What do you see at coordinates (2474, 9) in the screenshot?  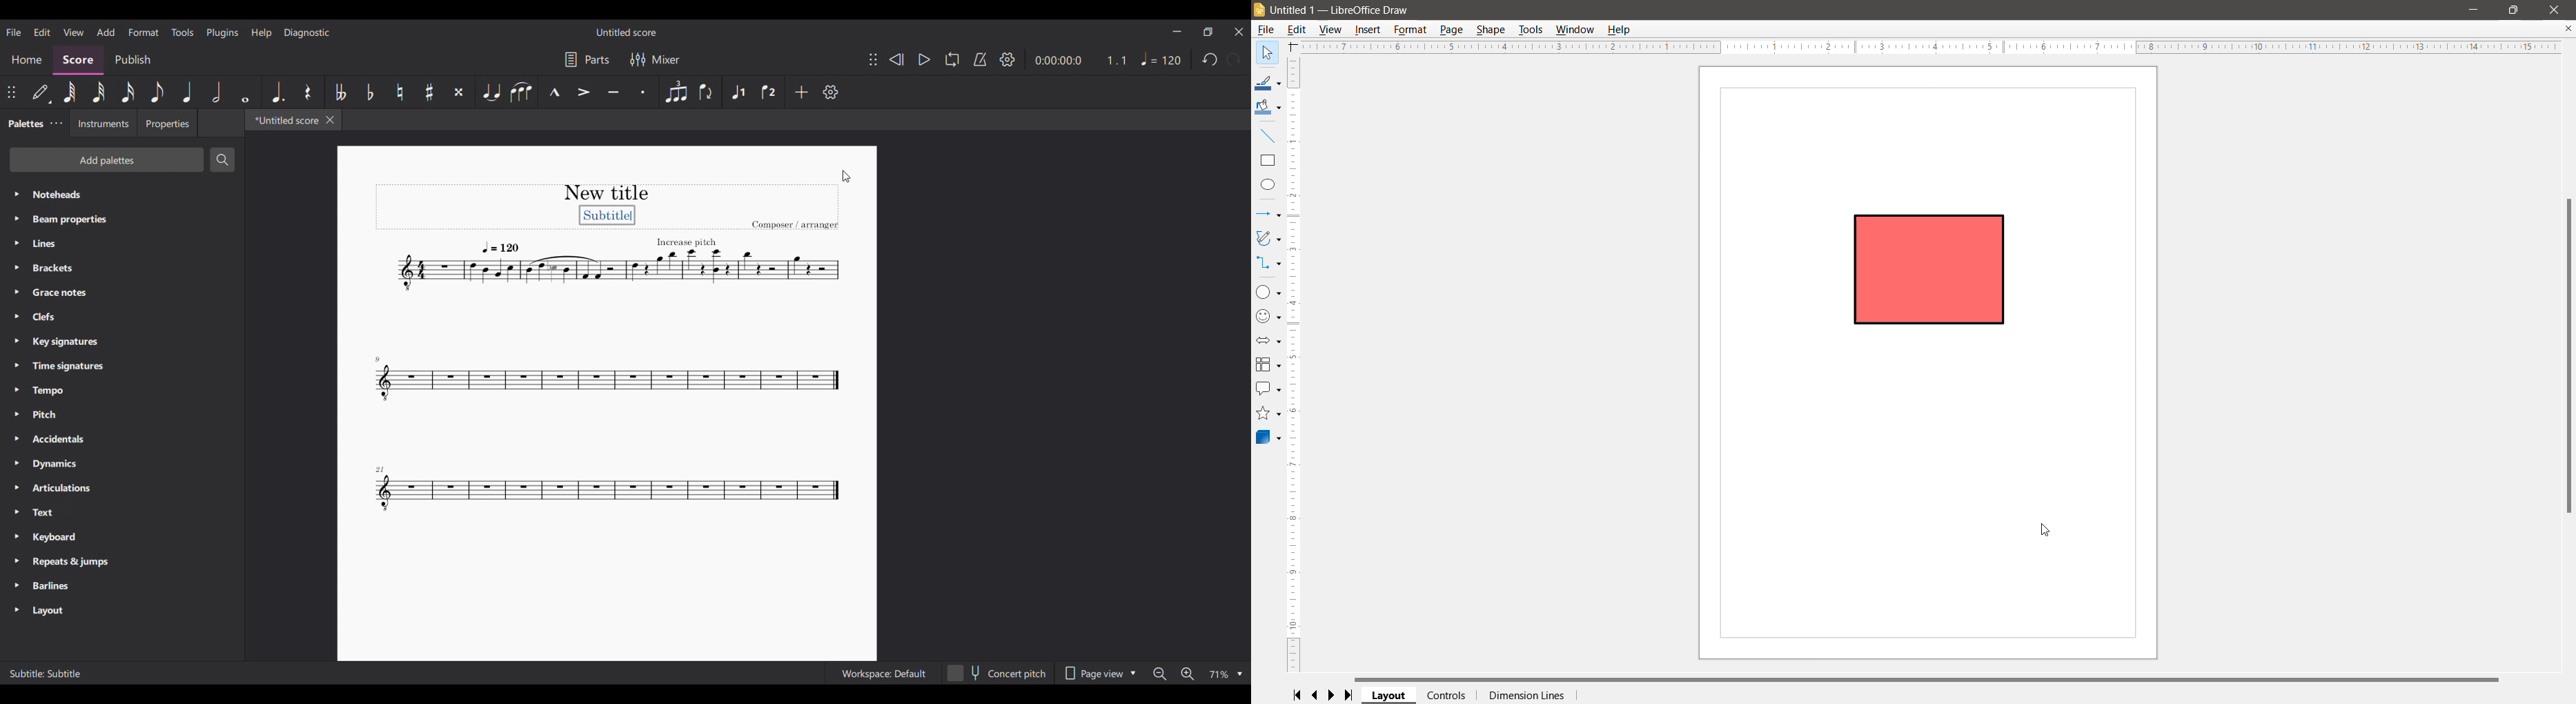 I see `Minimize` at bounding box center [2474, 9].